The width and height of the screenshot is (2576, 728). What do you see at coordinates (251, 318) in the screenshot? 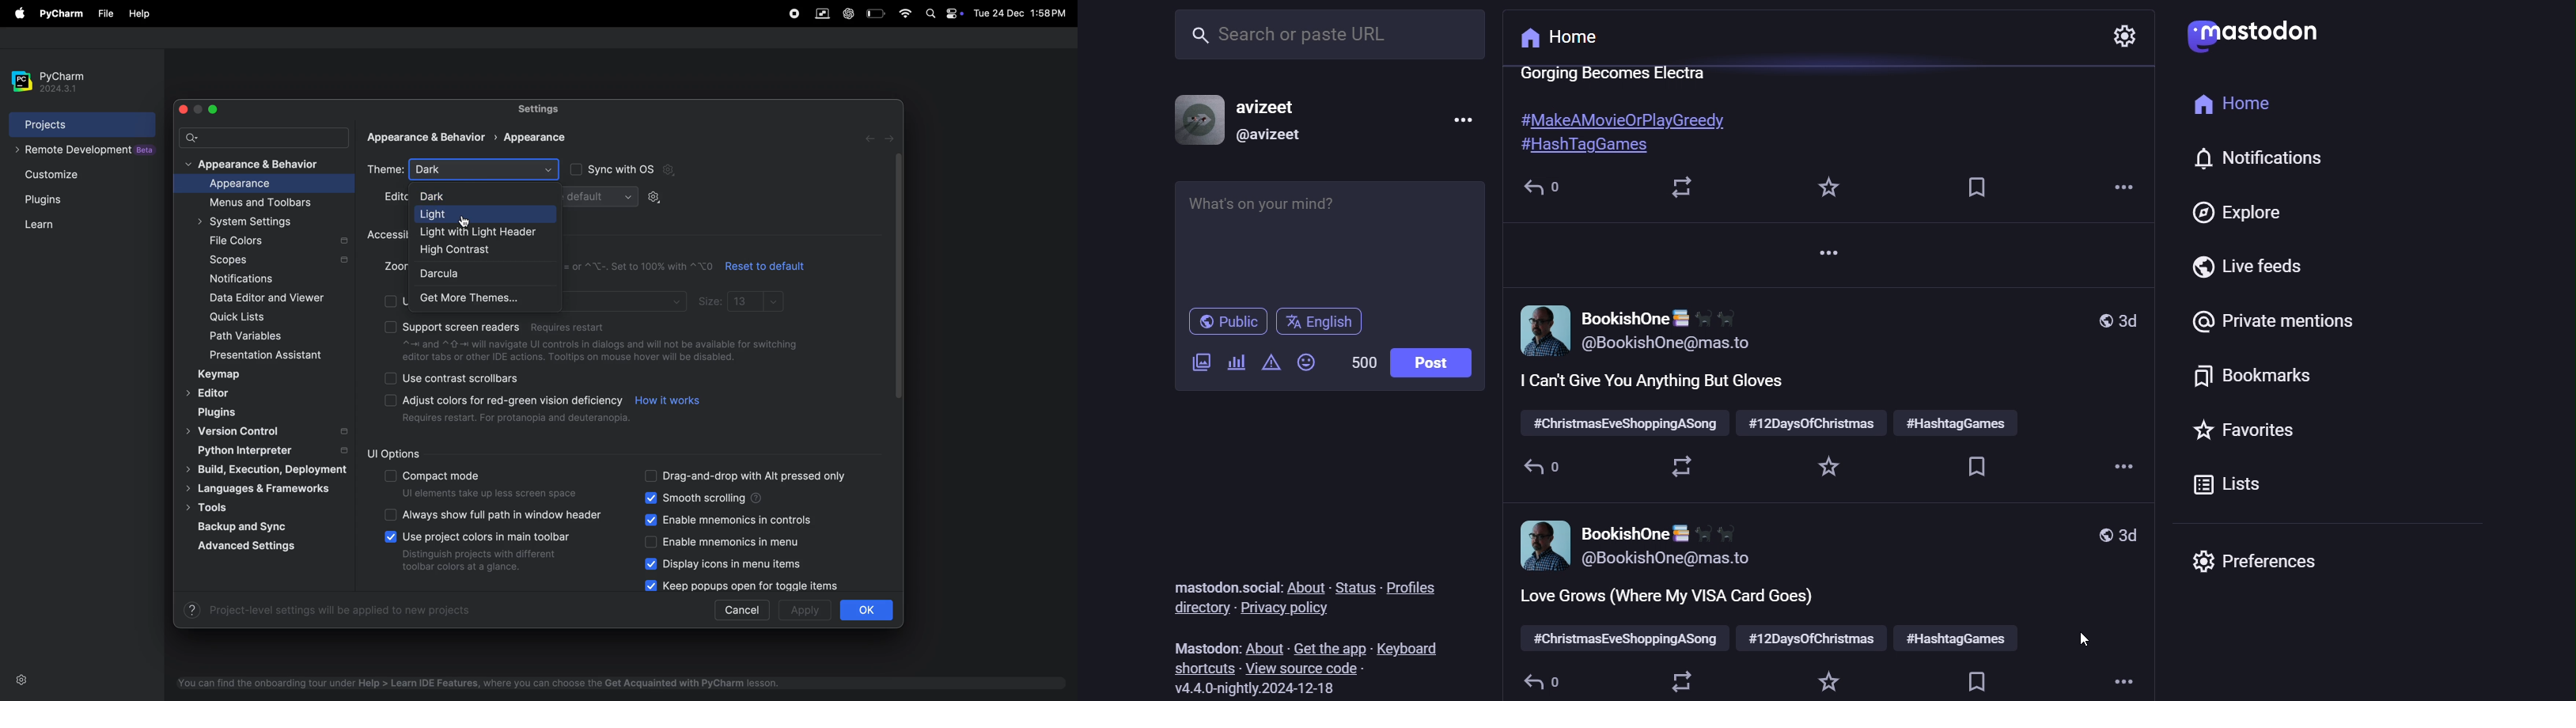
I see `quick lists` at bounding box center [251, 318].